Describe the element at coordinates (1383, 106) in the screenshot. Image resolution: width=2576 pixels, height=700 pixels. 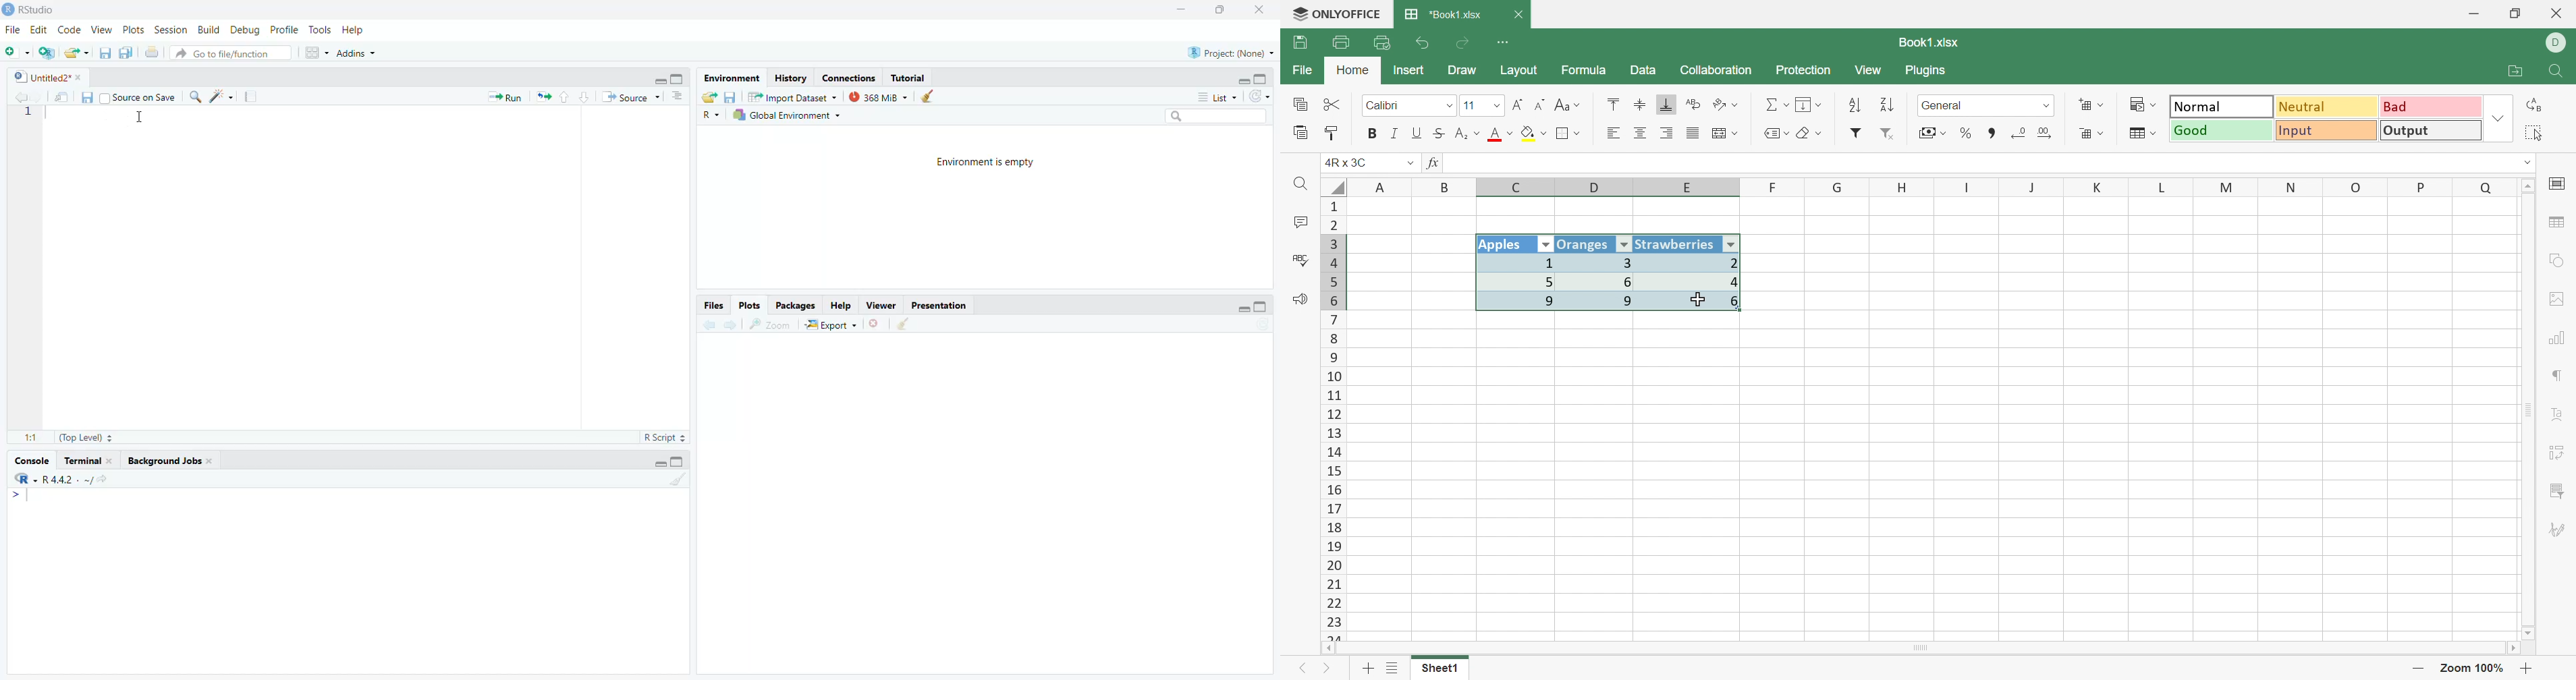
I see `Calibri` at that location.